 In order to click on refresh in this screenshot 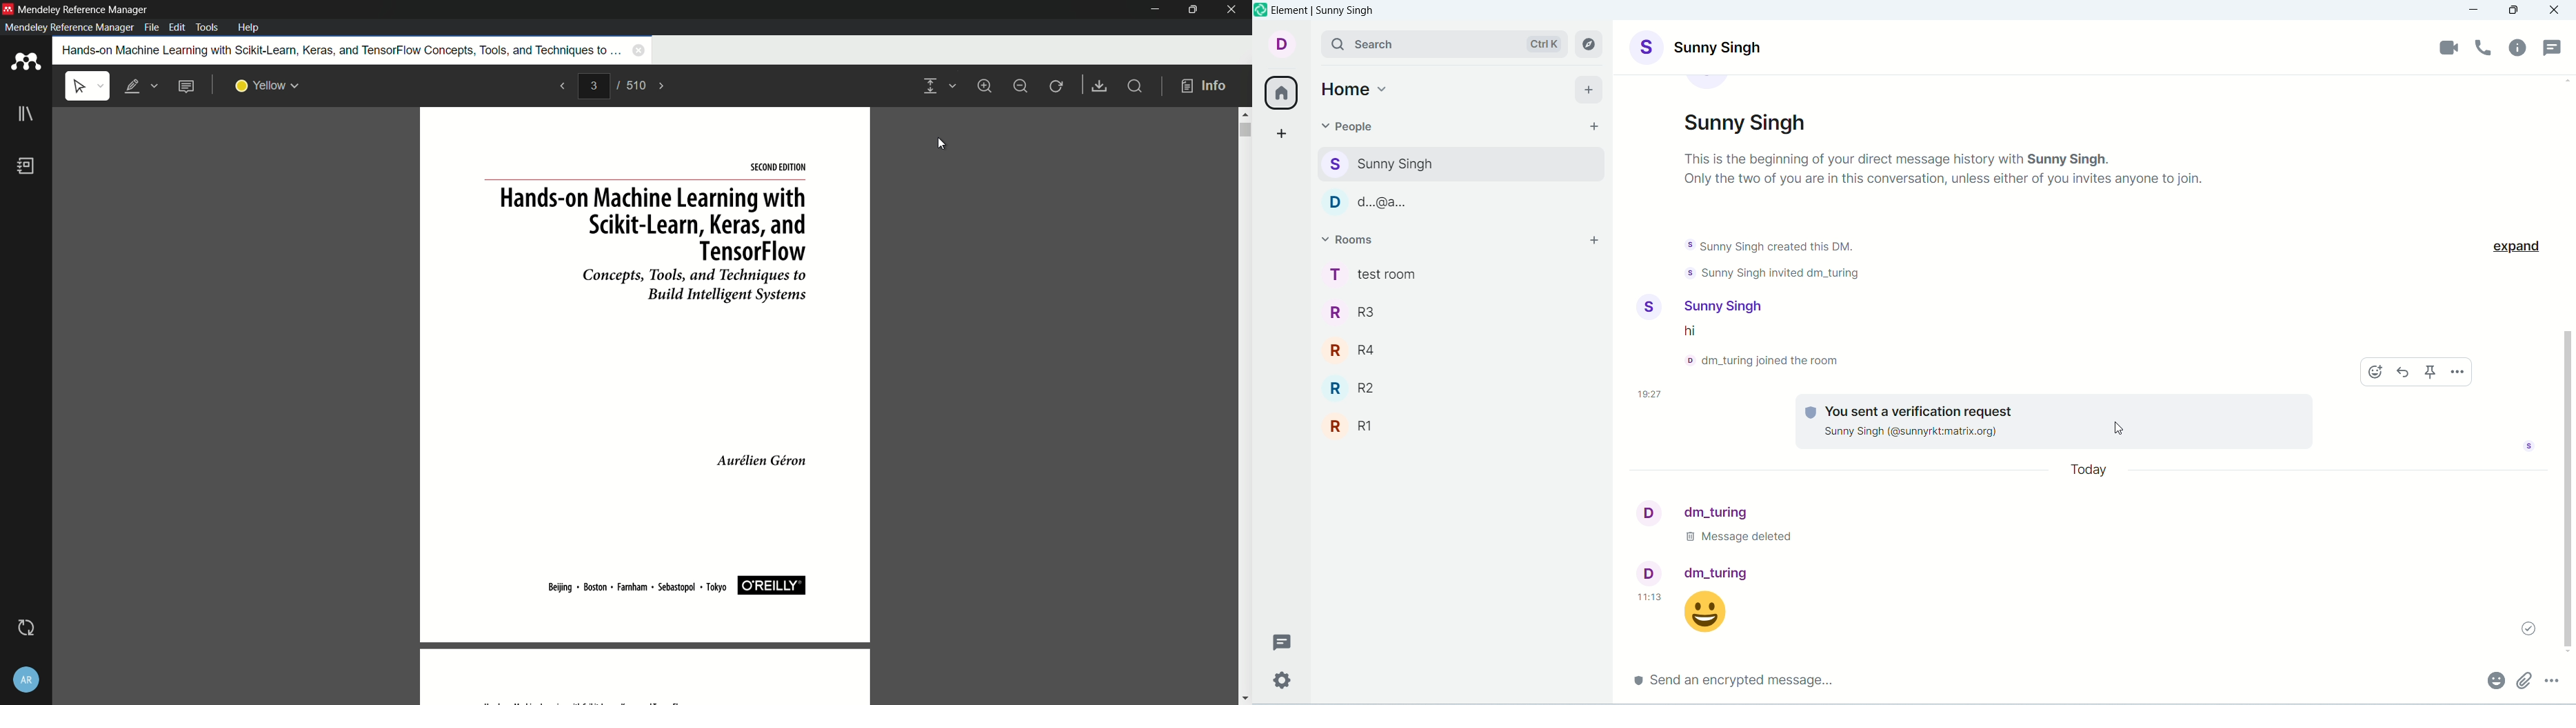, I will do `click(1058, 87)`.